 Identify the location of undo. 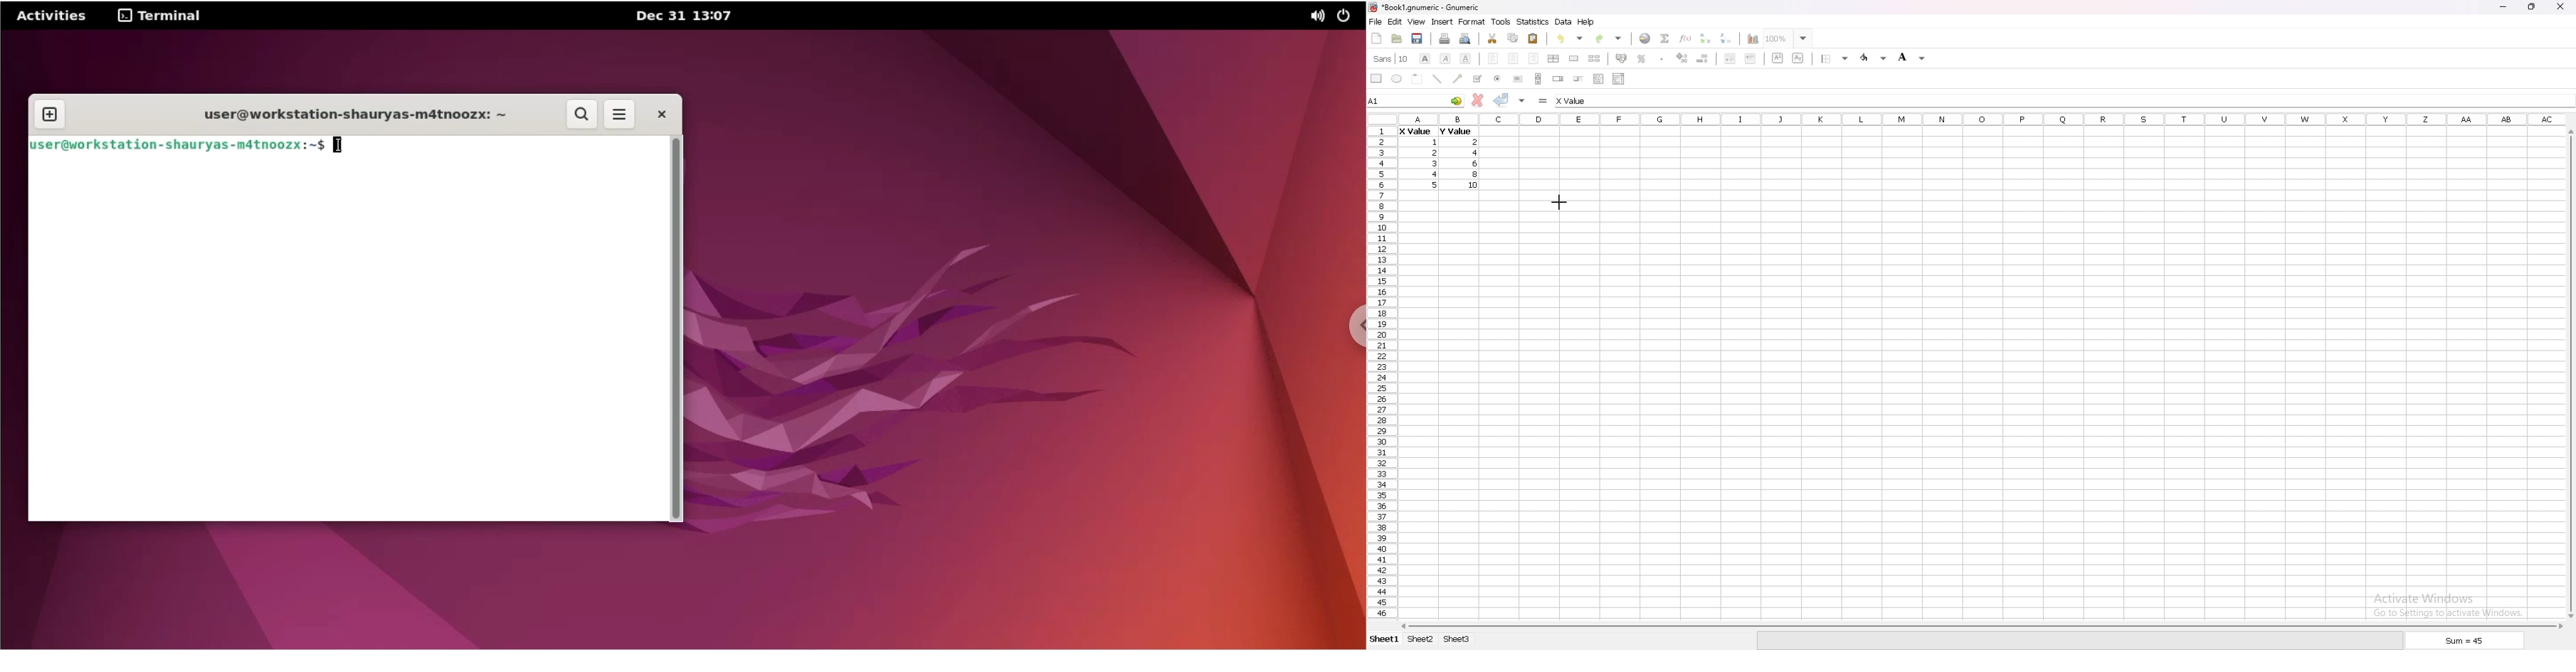
(1570, 38).